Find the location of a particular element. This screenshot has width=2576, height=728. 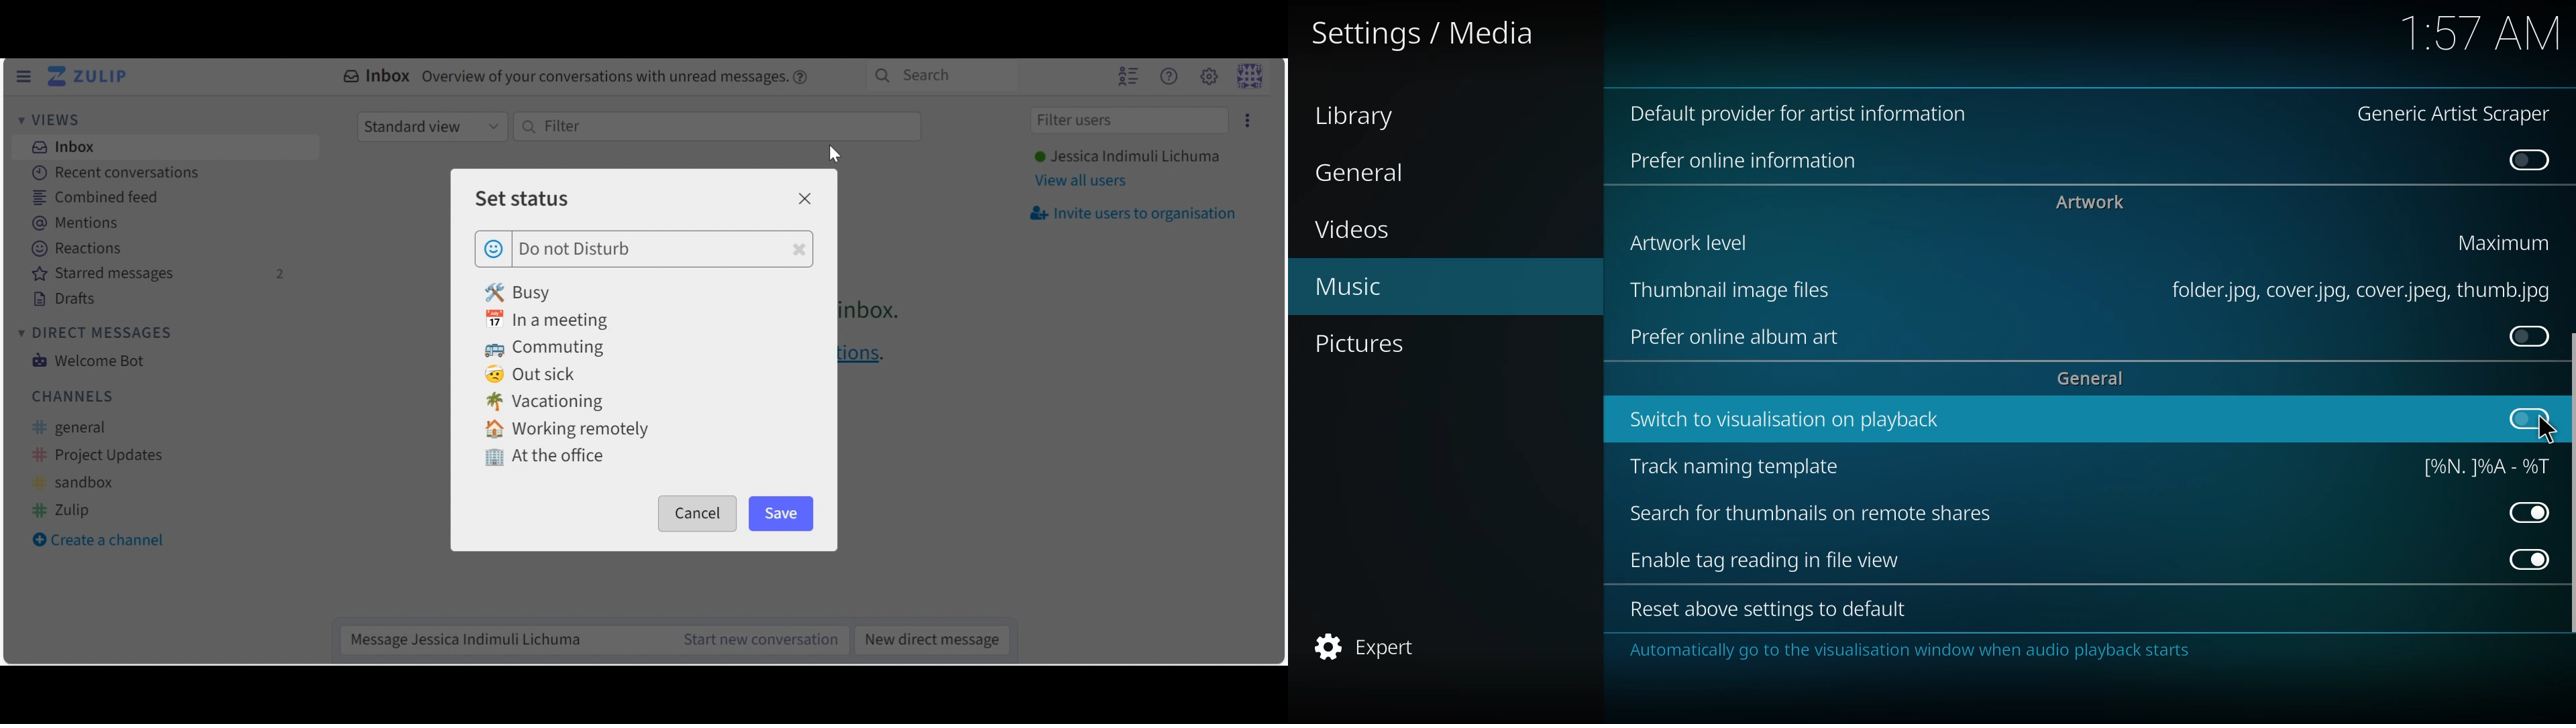

click to enable is located at coordinates (2530, 420).